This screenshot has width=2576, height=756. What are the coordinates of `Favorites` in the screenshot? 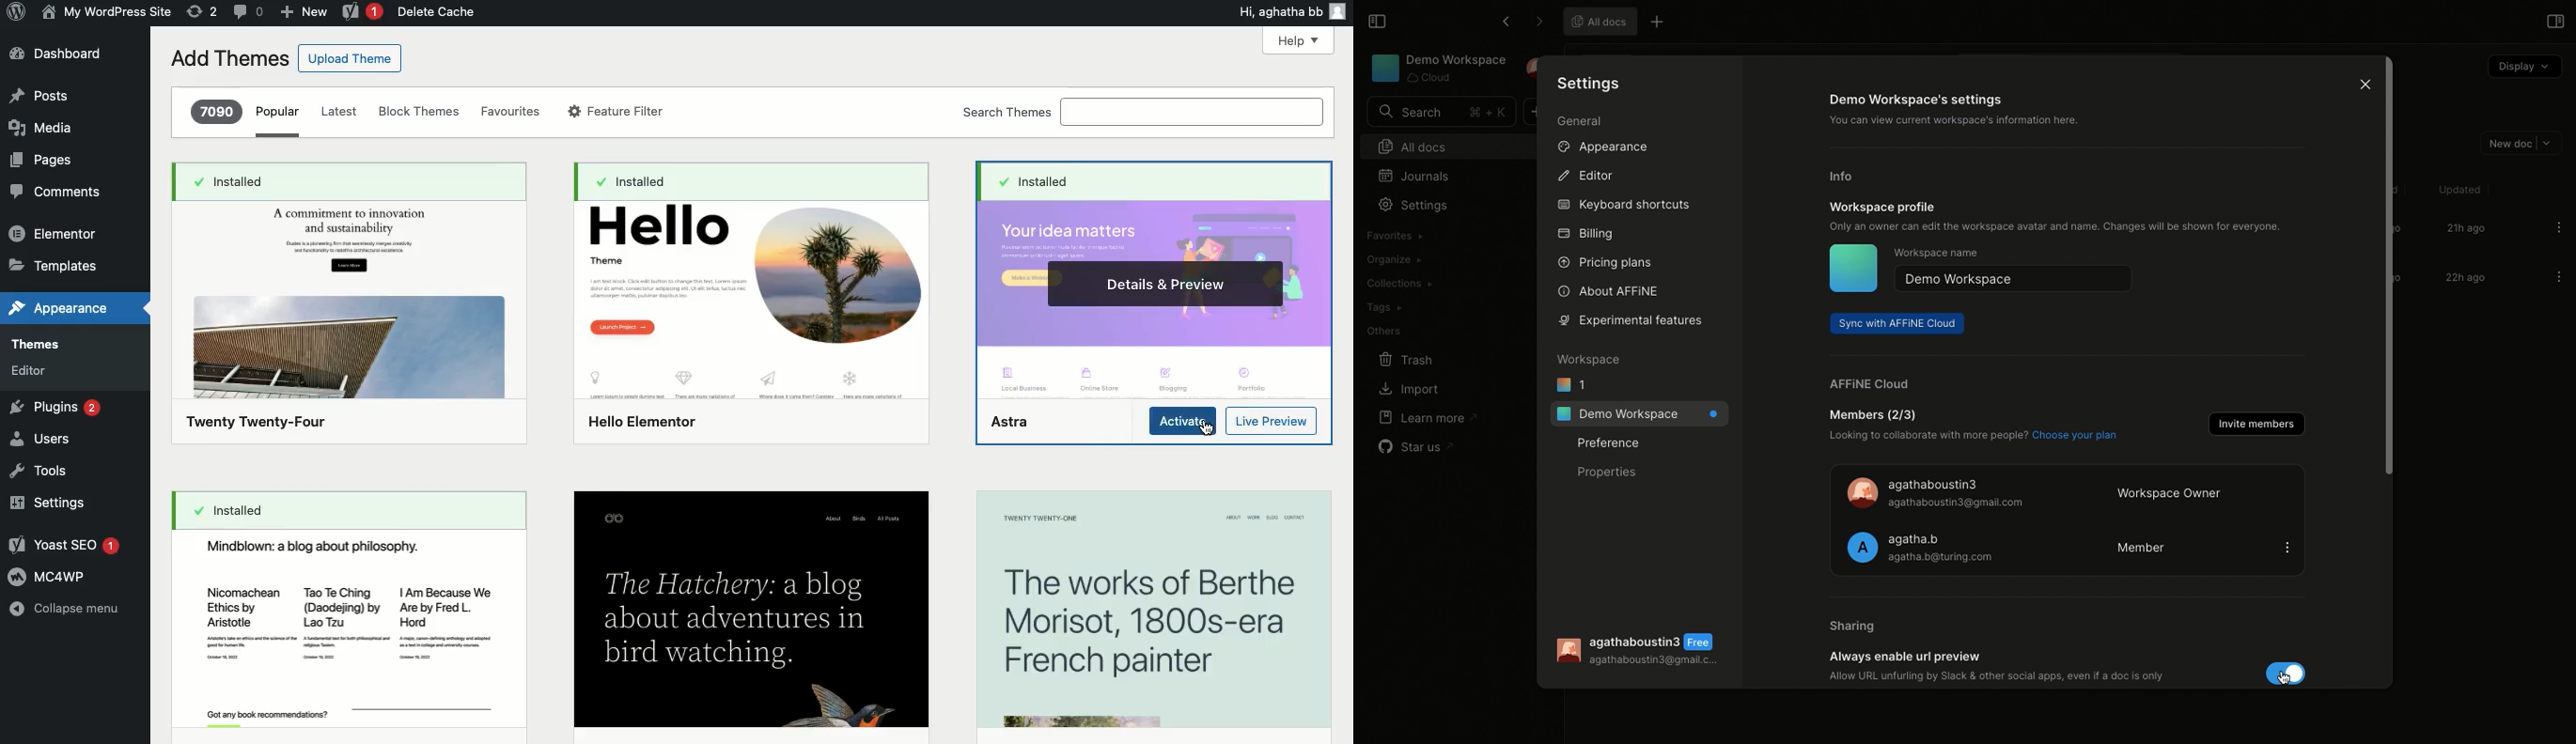 It's located at (508, 112).